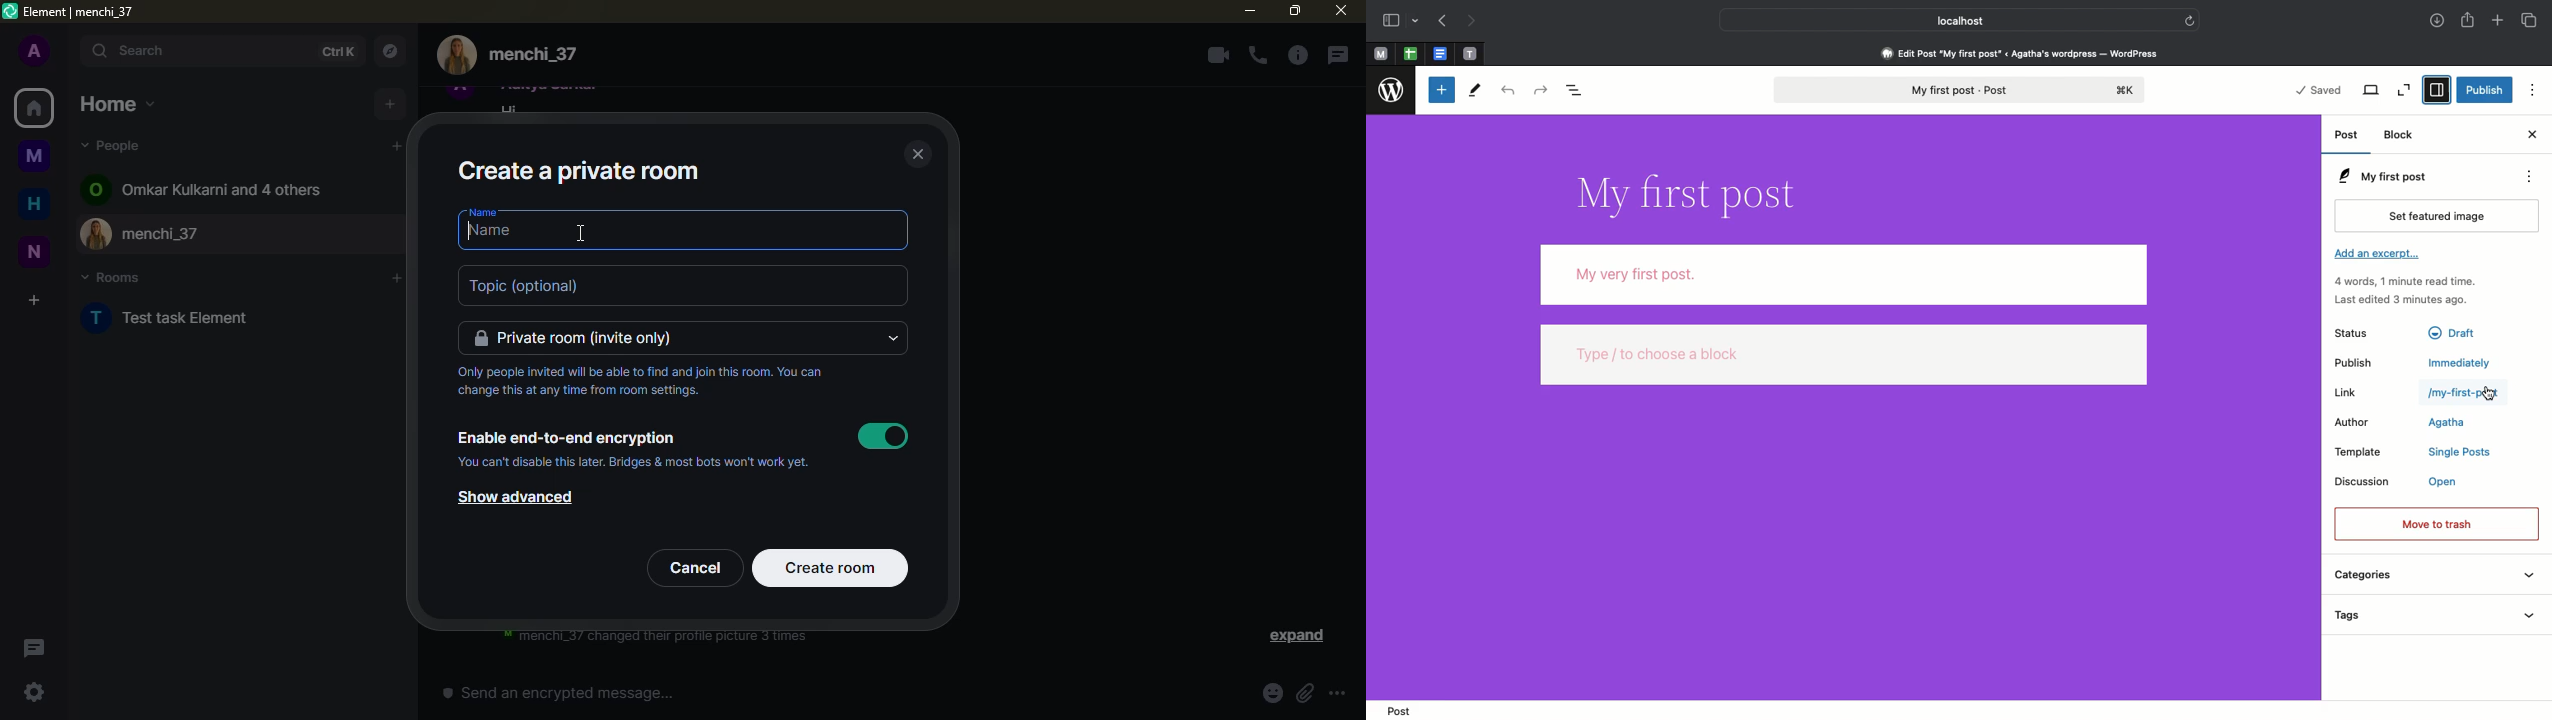 This screenshot has width=2576, height=728. I want to click on Send an encrypted message..., so click(558, 692).